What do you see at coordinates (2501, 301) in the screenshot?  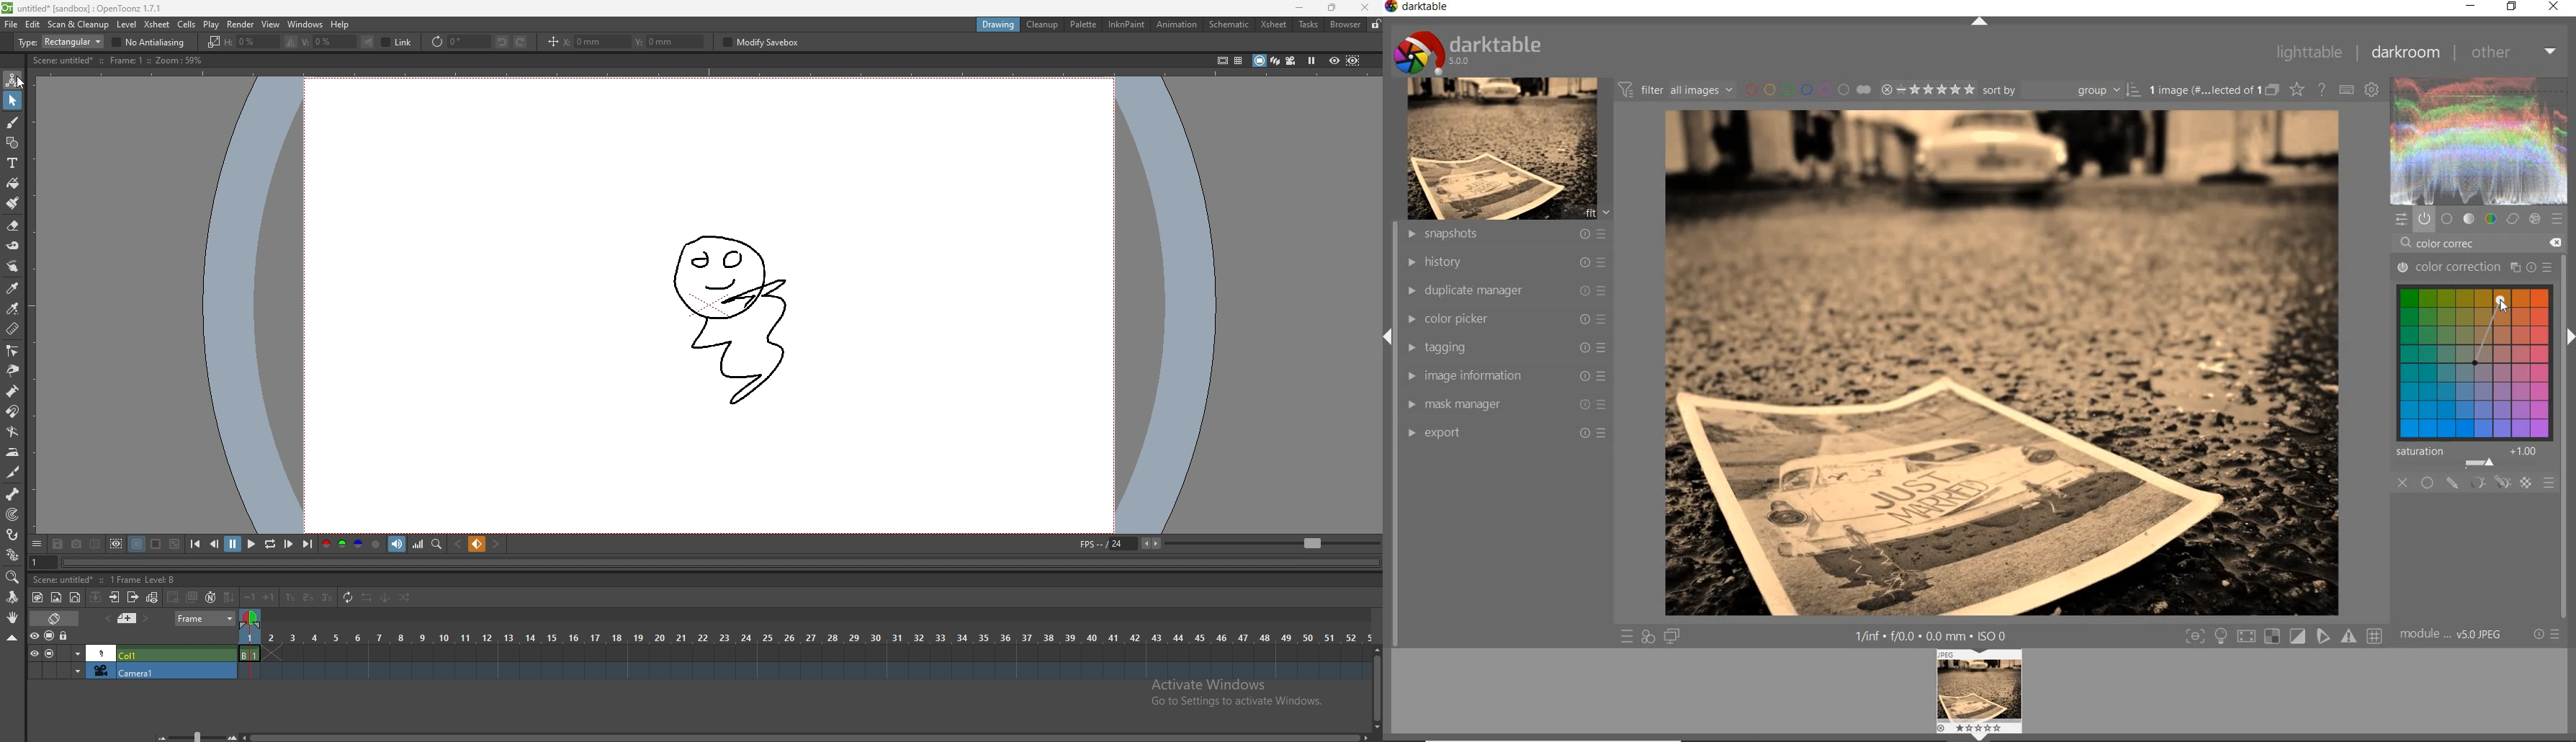 I see `cursor position` at bounding box center [2501, 301].